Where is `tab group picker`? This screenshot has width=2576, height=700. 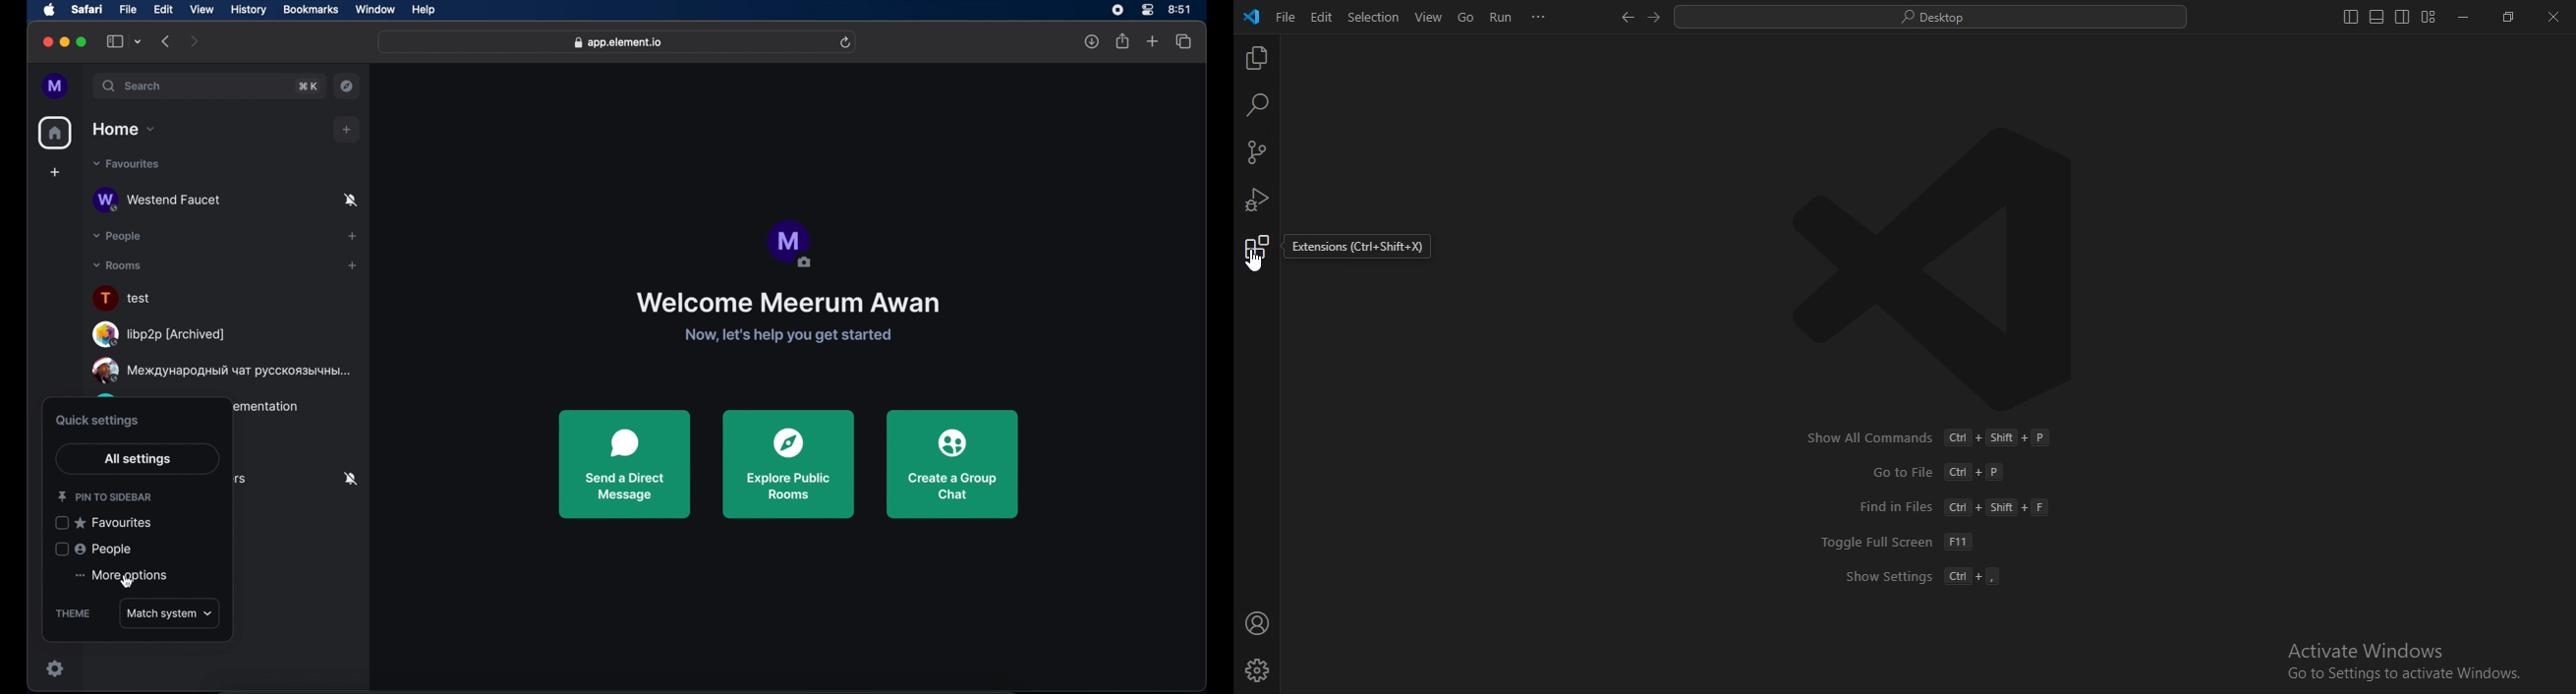 tab group picker is located at coordinates (138, 42).